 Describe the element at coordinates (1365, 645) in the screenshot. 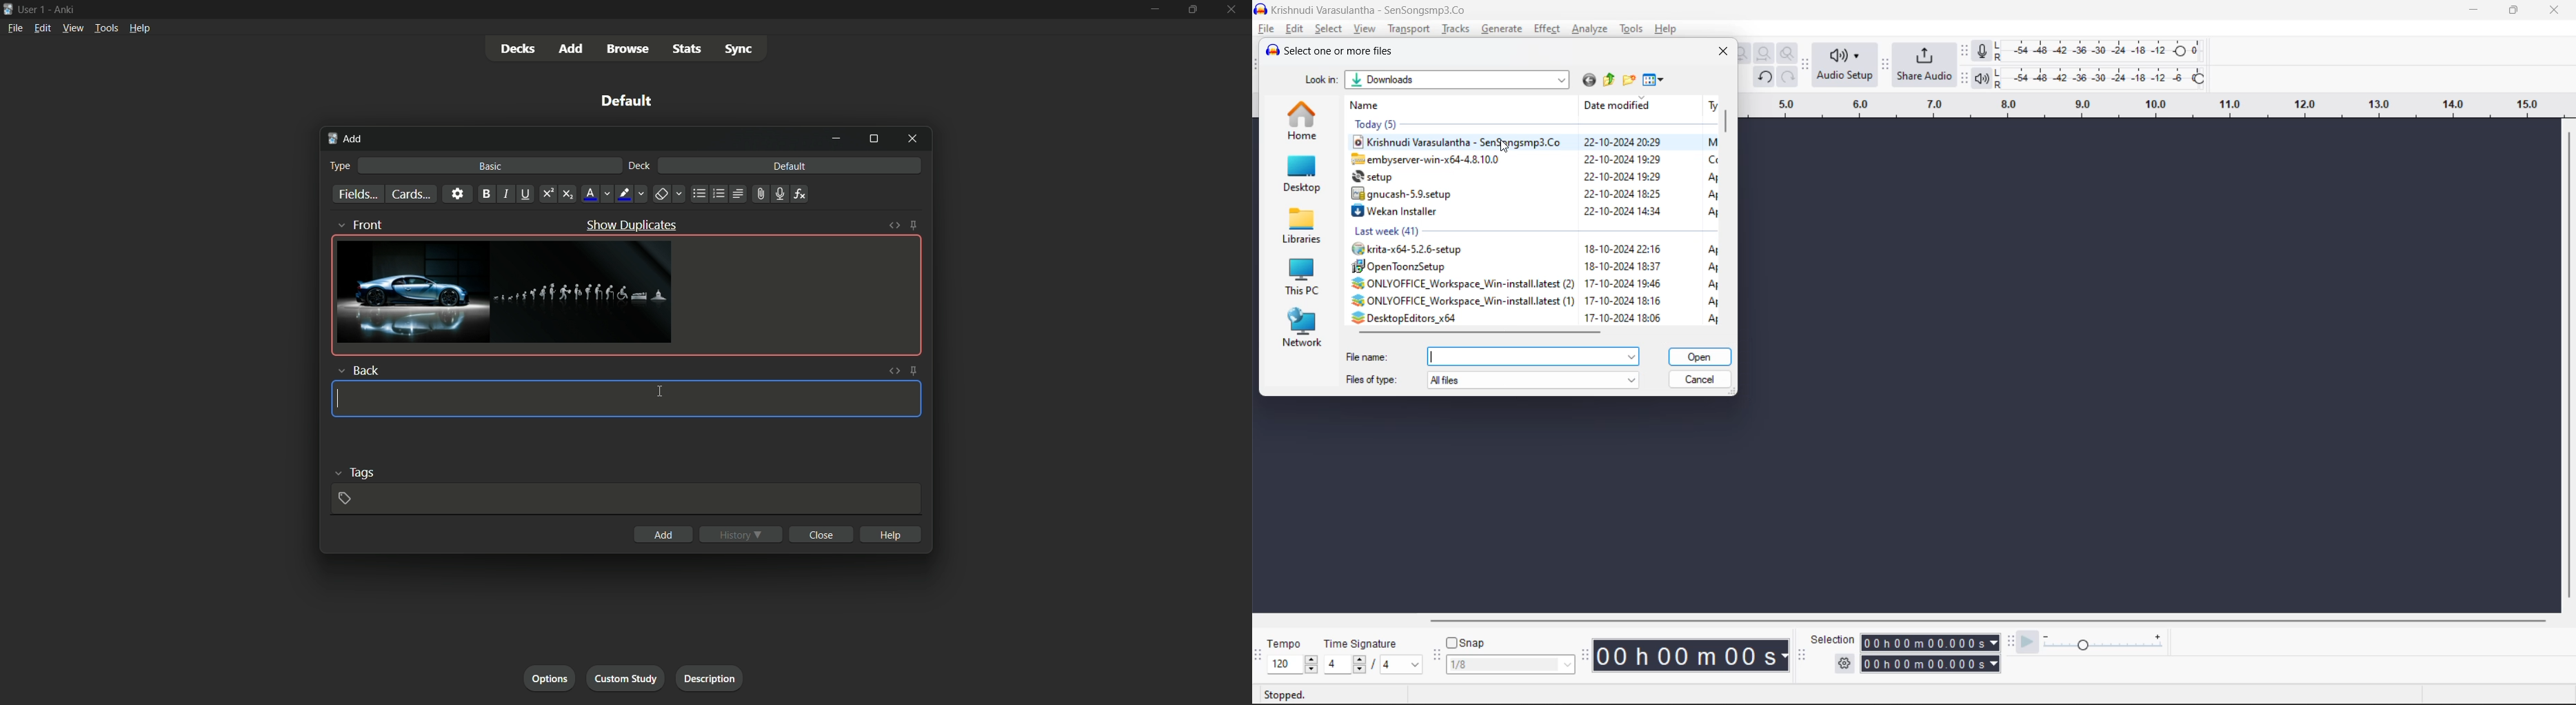

I see `time signature` at that location.